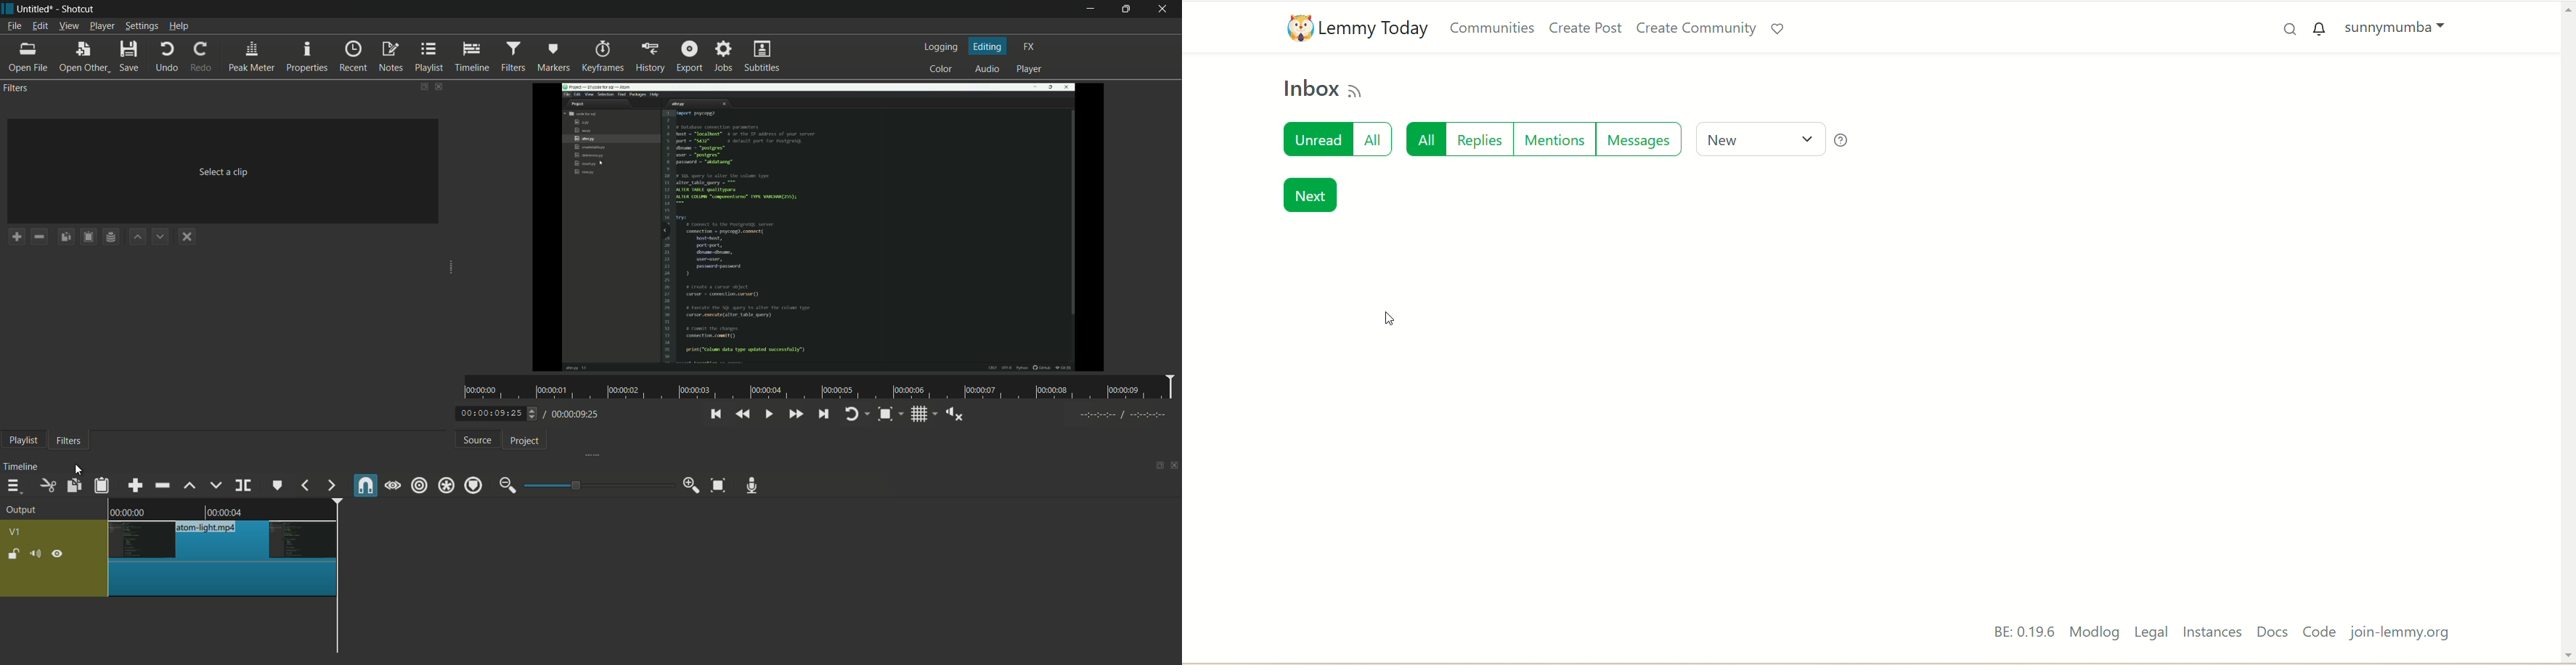  What do you see at coordinates (114, 238) in the screenshot?
I see `save filter set` at bounding box center [114, 238].